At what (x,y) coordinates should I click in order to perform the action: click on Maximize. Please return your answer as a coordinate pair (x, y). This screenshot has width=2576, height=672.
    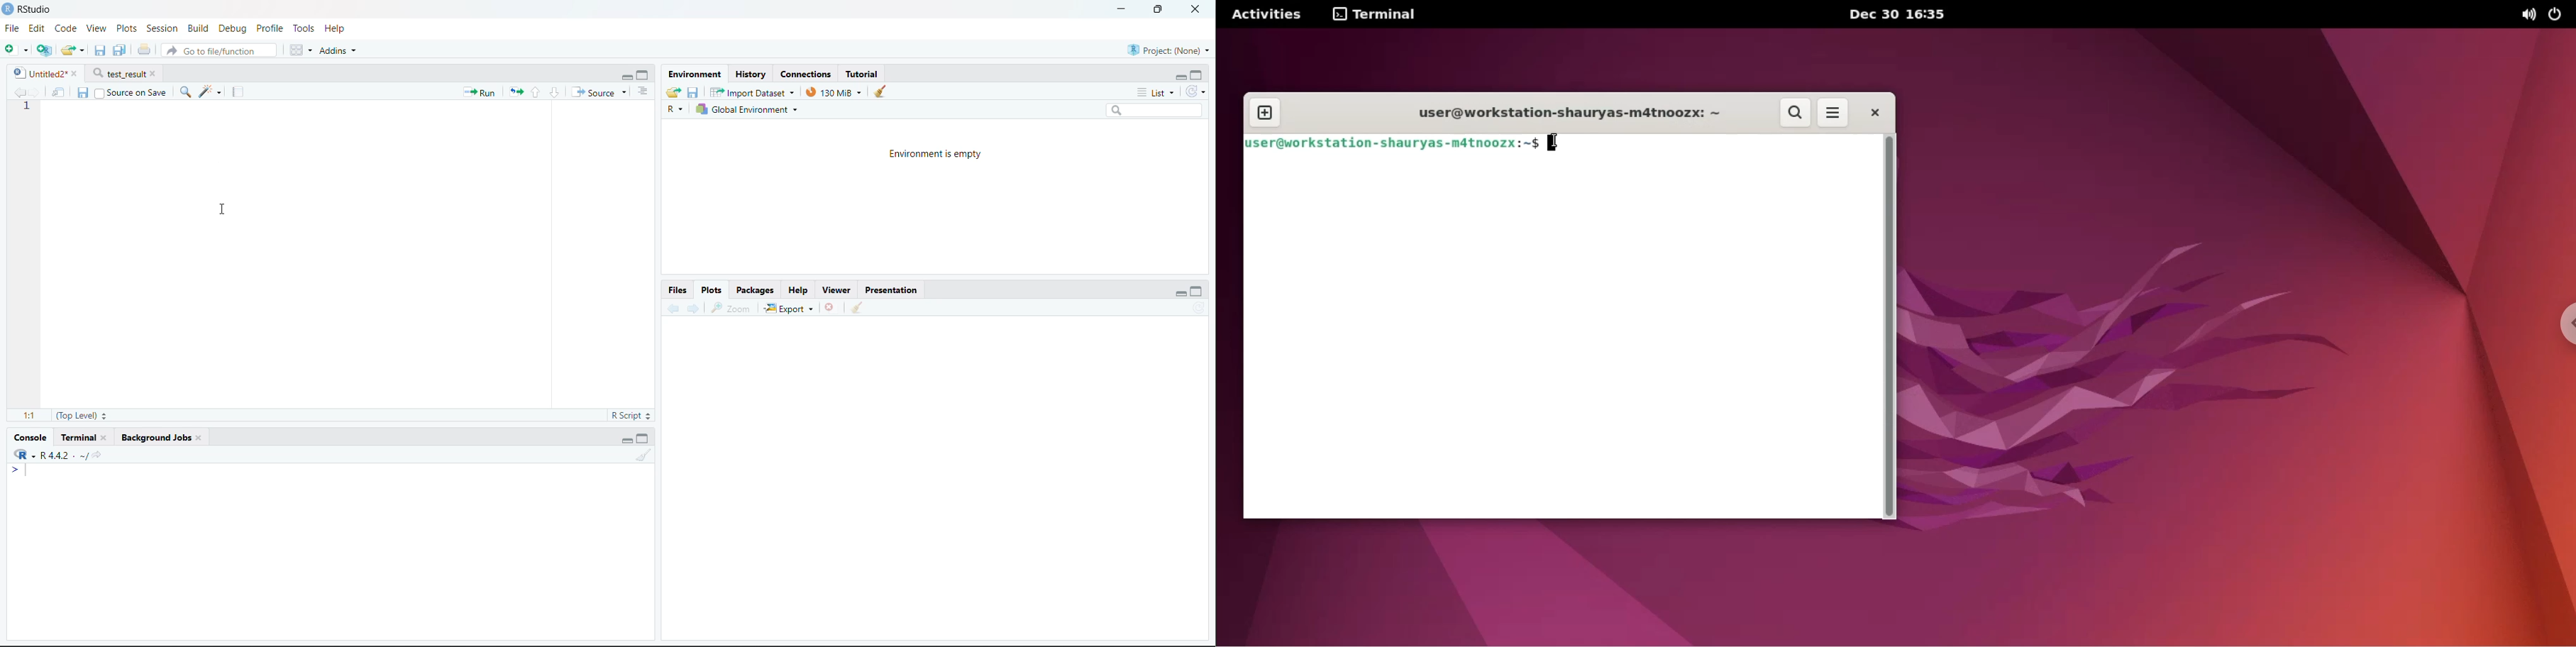
    Looking at the image, I should click on (1198, 289).